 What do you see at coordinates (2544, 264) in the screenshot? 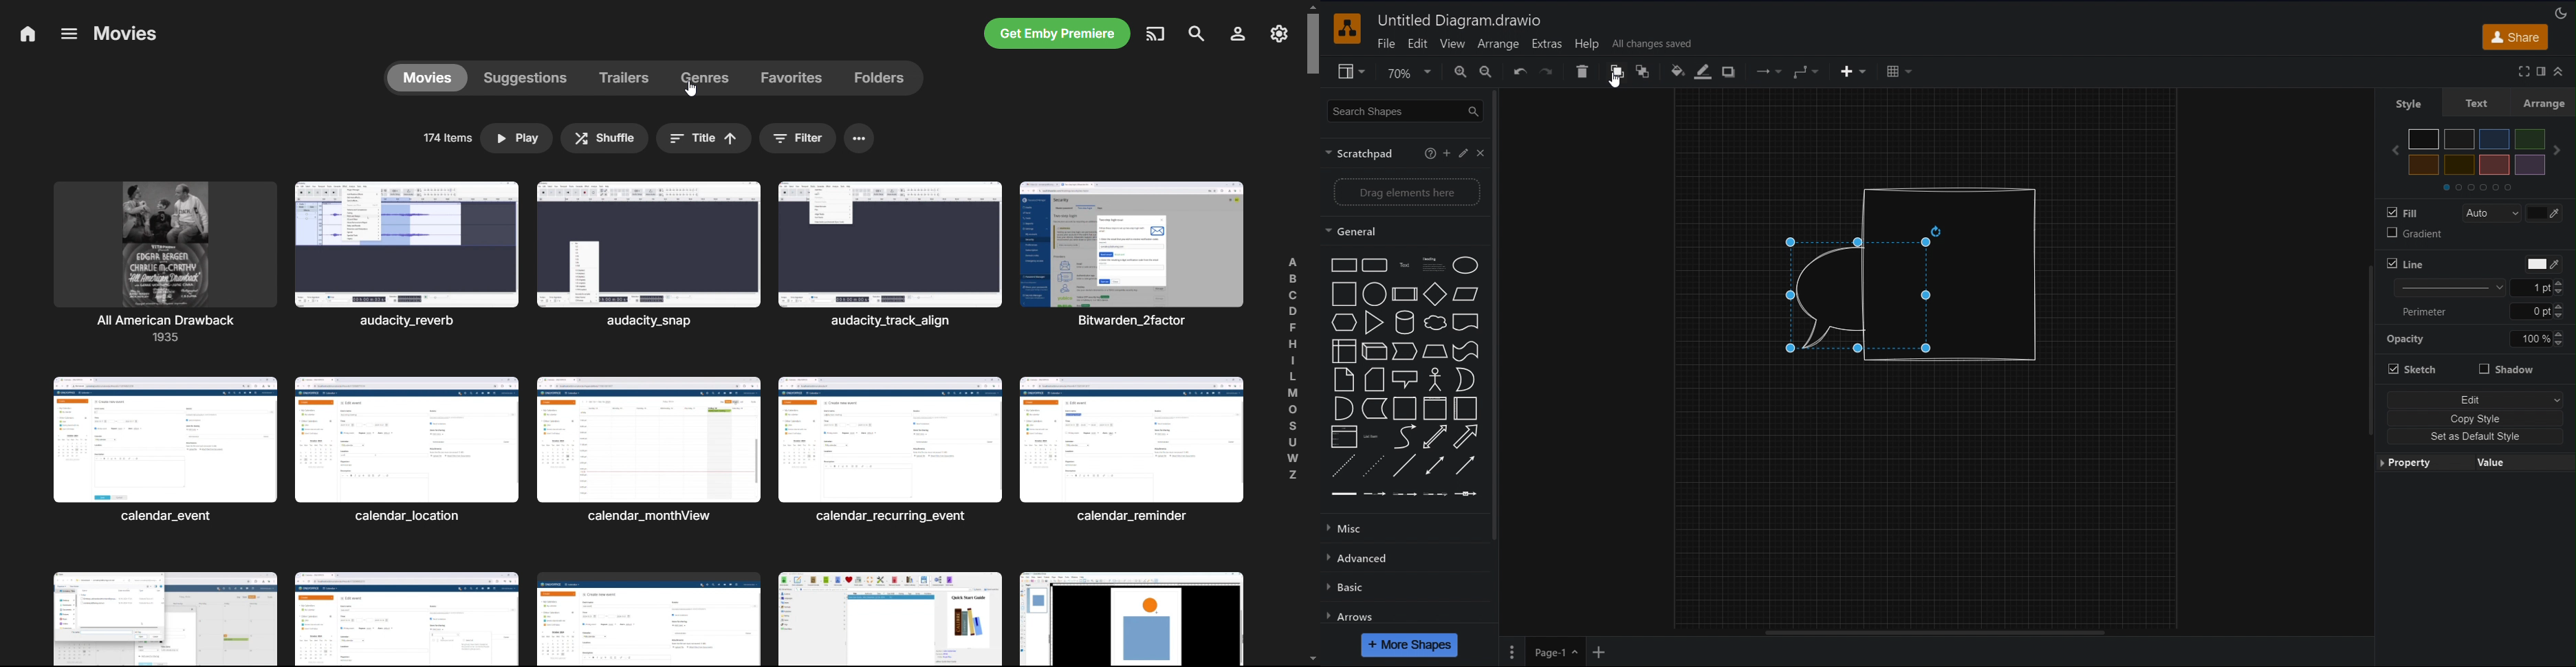
I see `Color picker` at bounding box center [2544, 264].